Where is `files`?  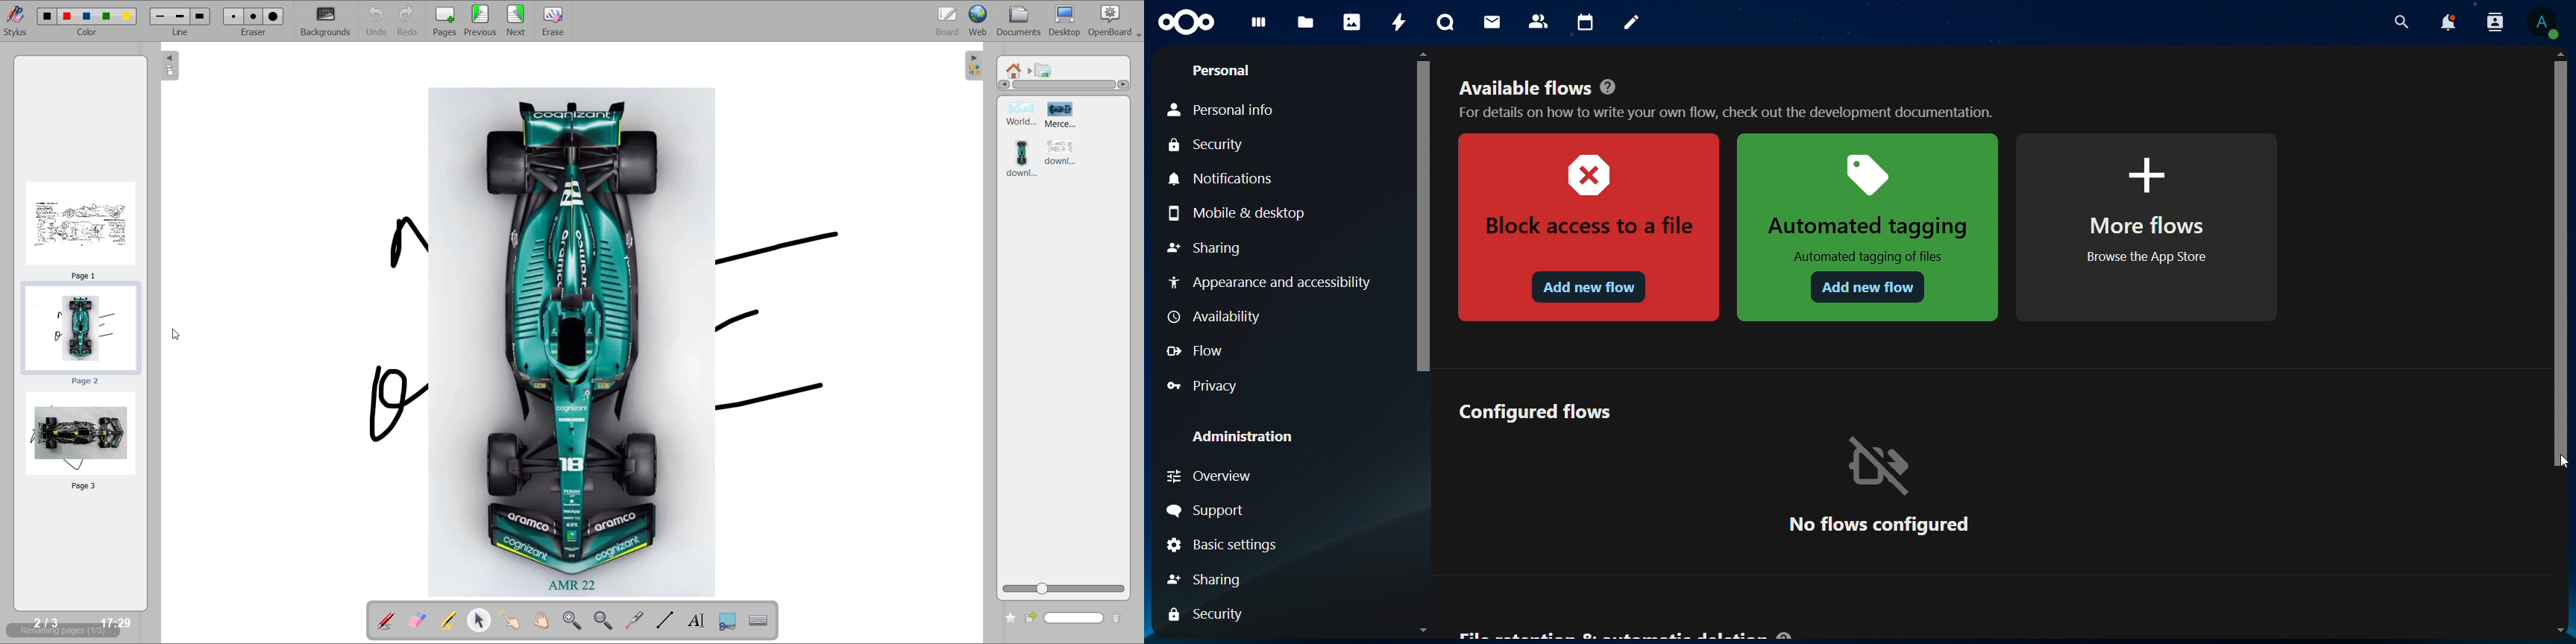 files is located at coordinates (1306, 24).